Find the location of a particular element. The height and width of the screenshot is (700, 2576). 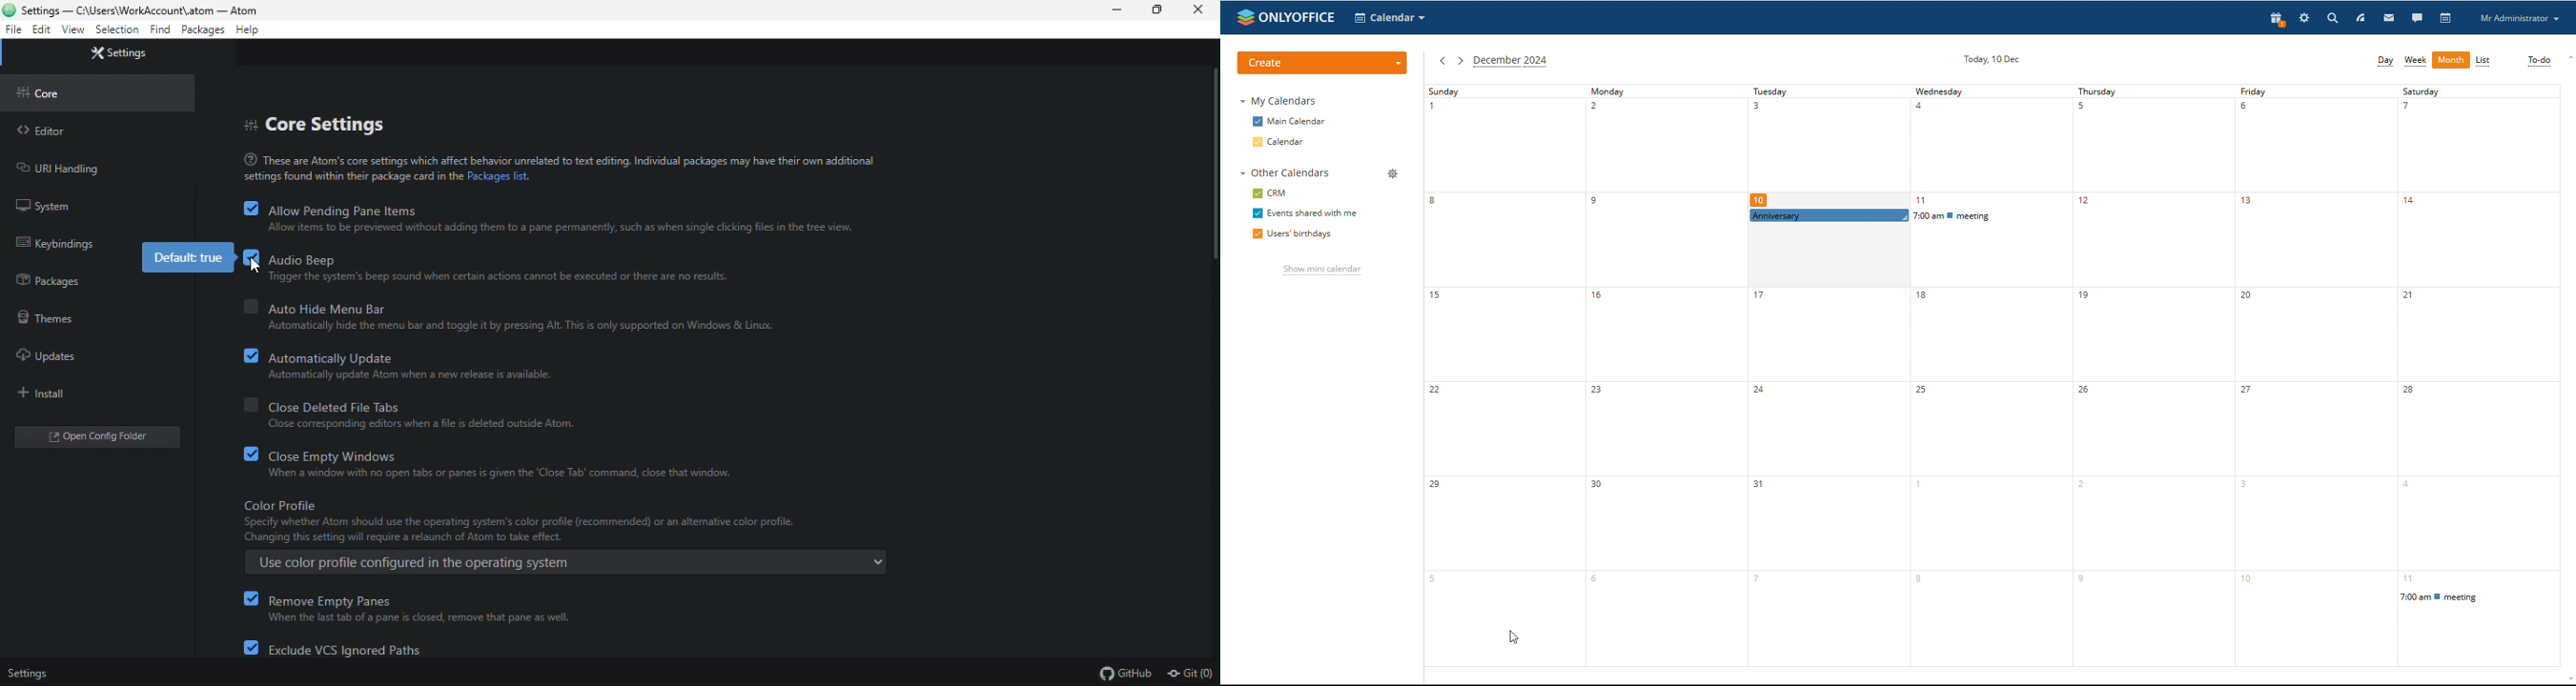

repeating event is located at coordinates (2478, 597).